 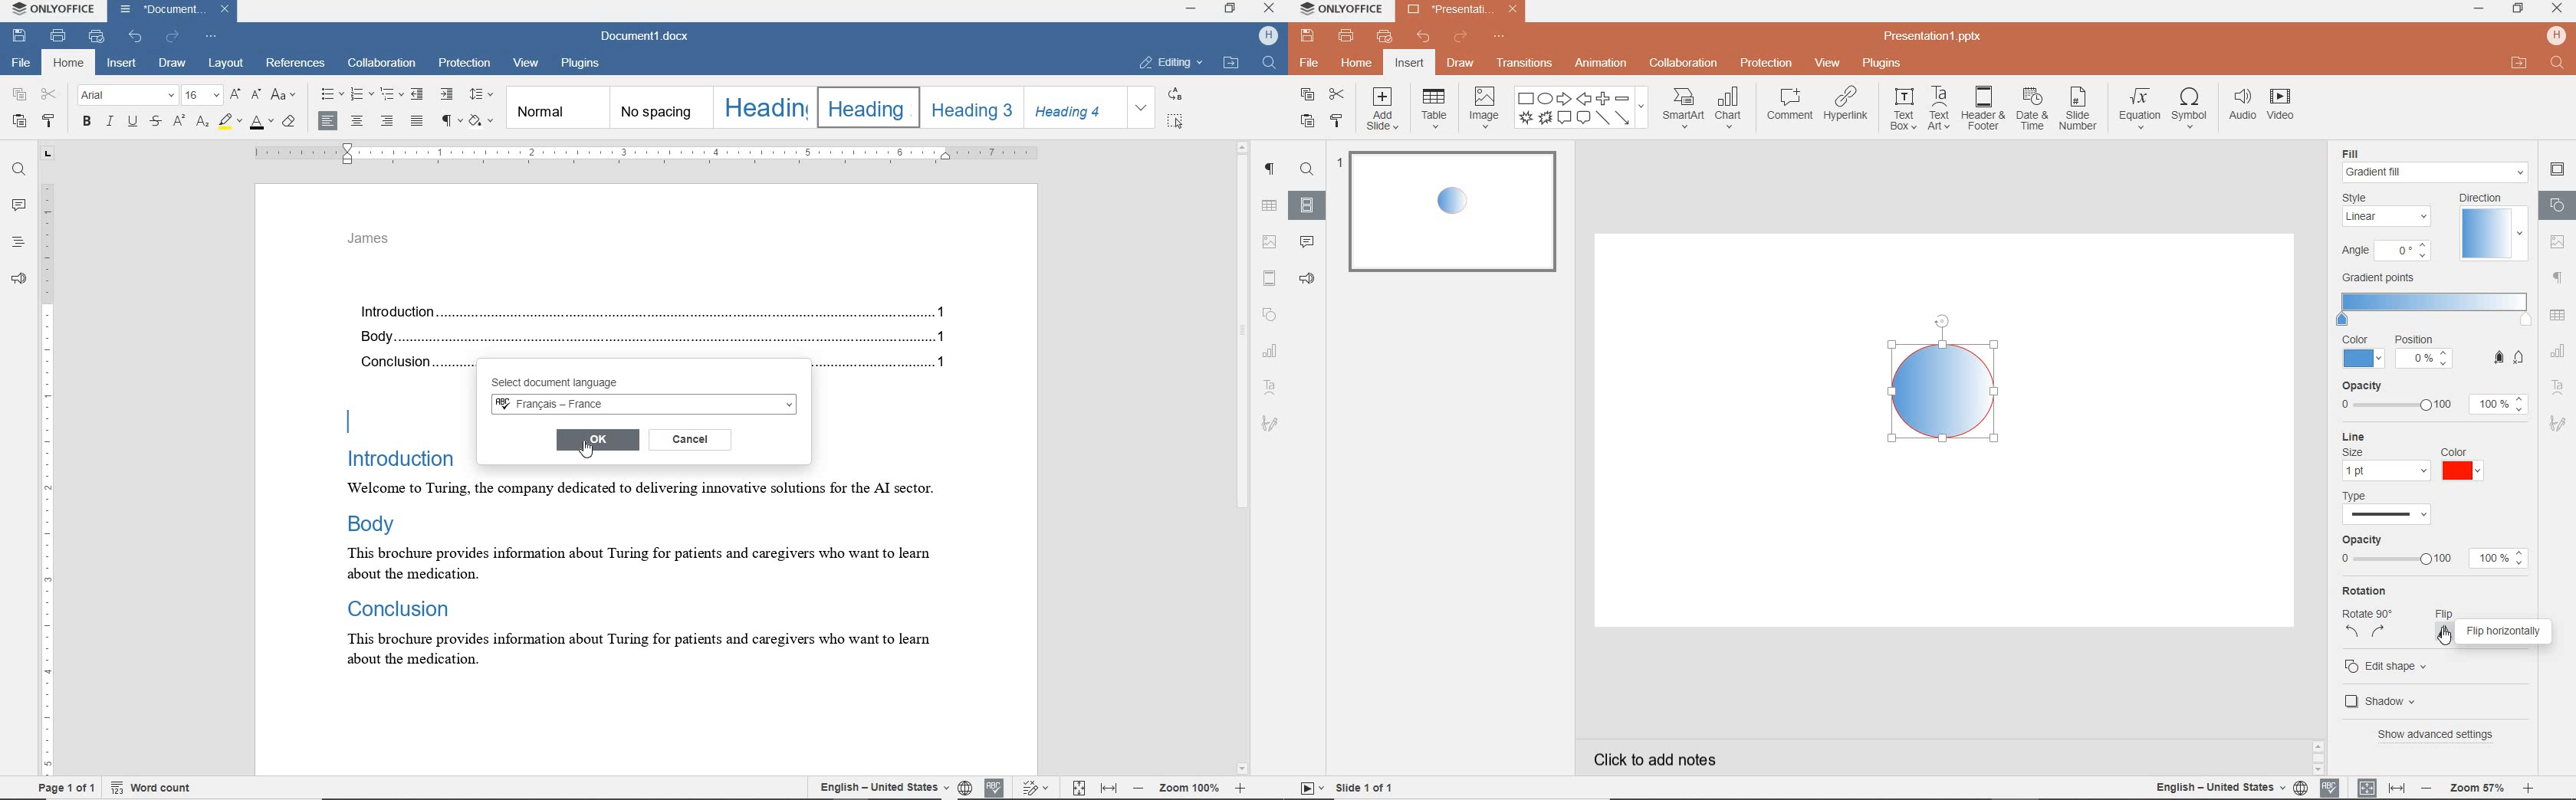 What do you see at coordinates (377, 523) in the screenshot?
I see `body` at bounding box center [377, 523].